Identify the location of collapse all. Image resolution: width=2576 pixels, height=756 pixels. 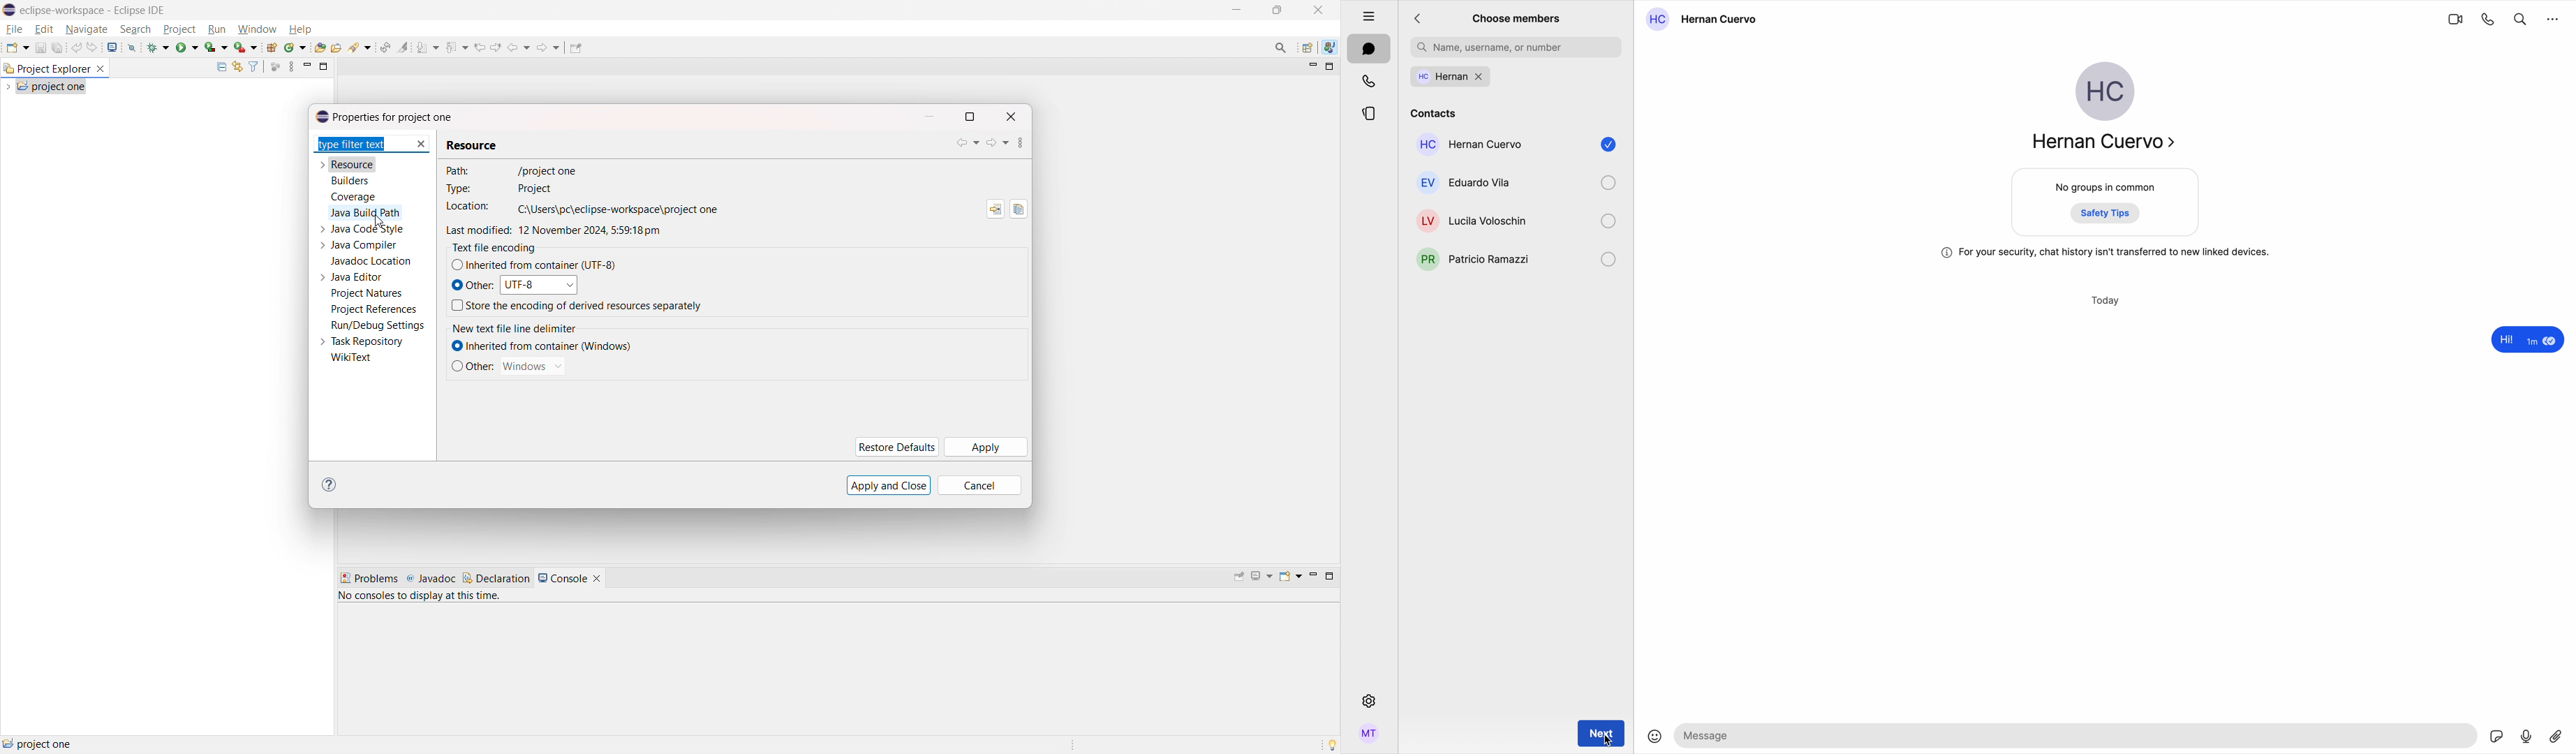
(221, 66).